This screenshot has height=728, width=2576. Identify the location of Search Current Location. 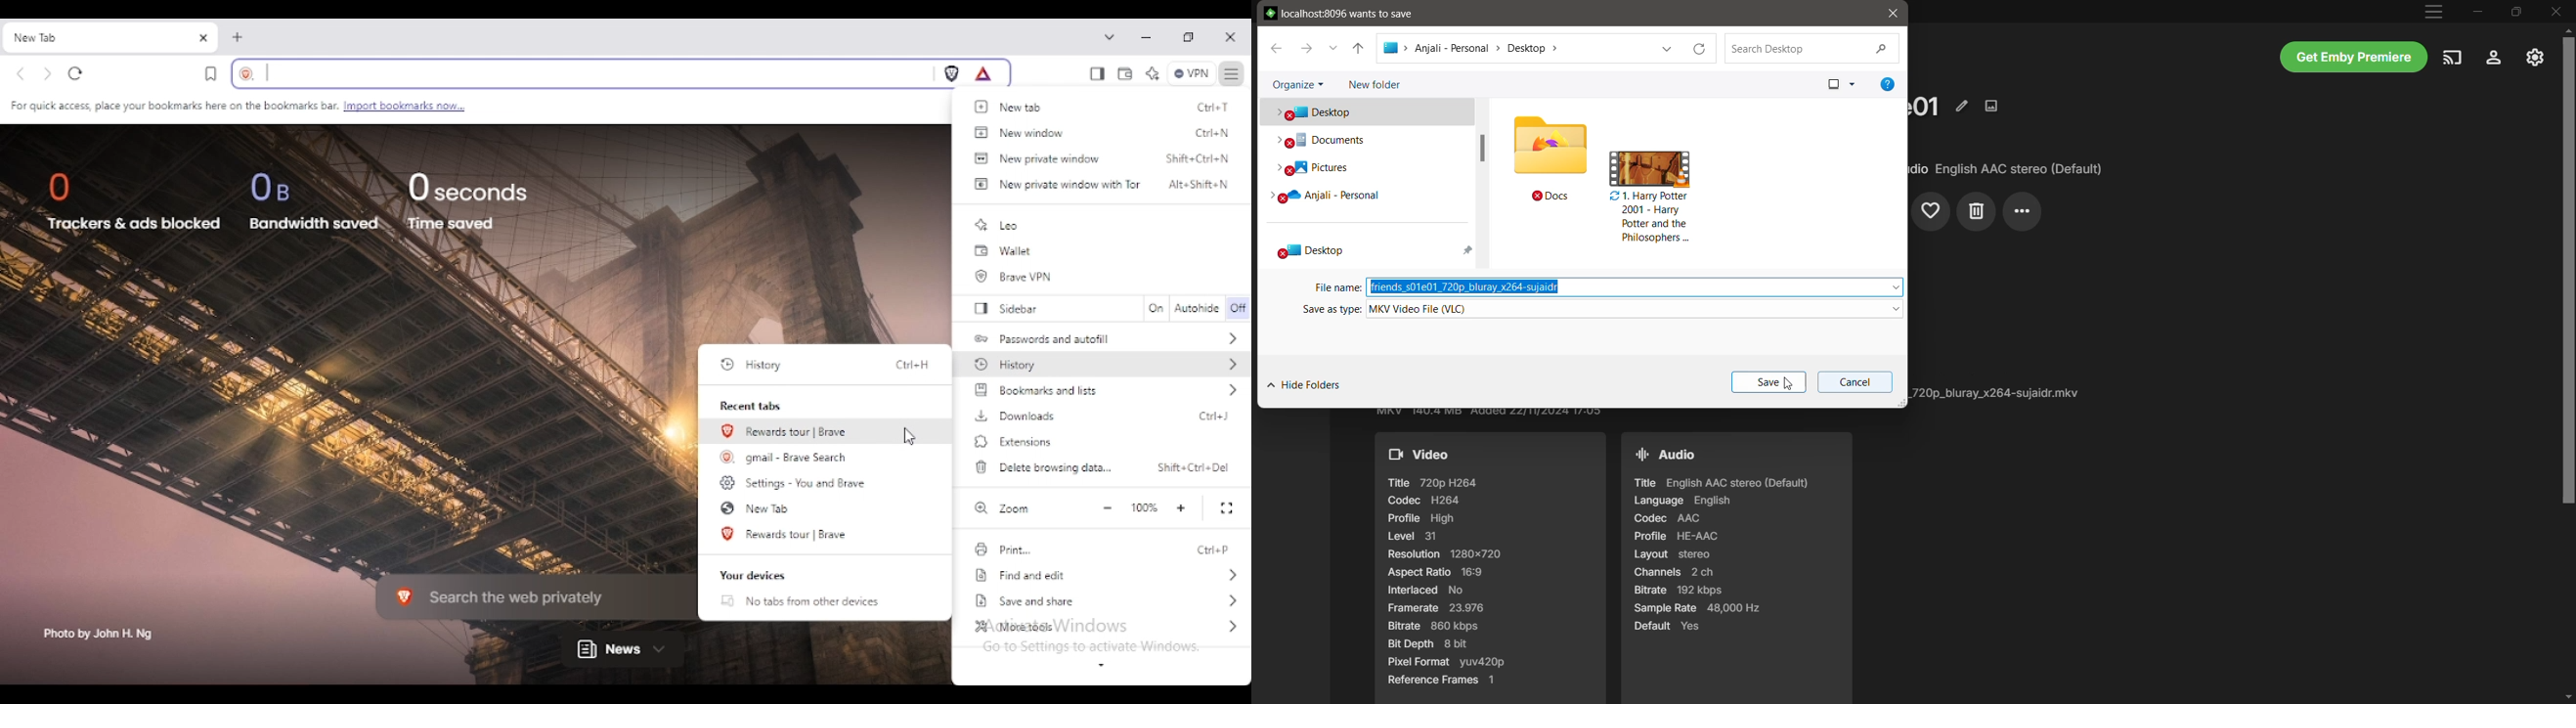
(1813, 49).